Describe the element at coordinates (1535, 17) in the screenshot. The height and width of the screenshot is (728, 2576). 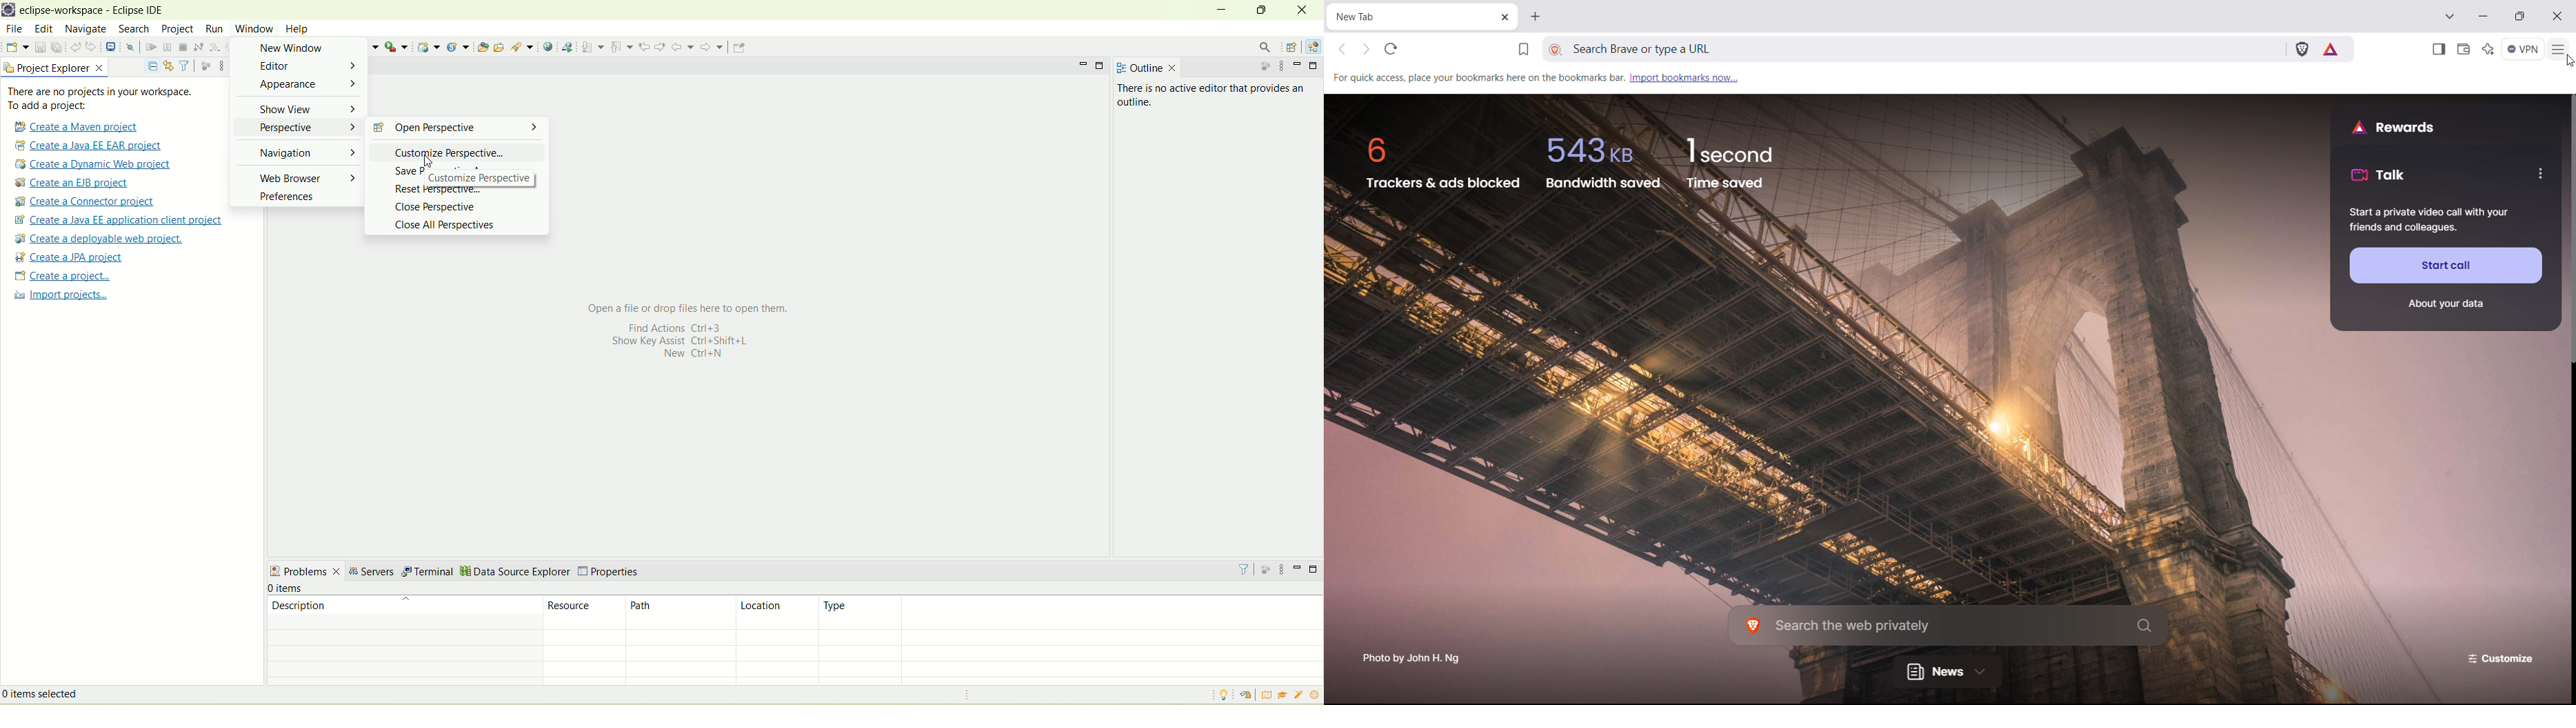
I see `open new tab` at that location.